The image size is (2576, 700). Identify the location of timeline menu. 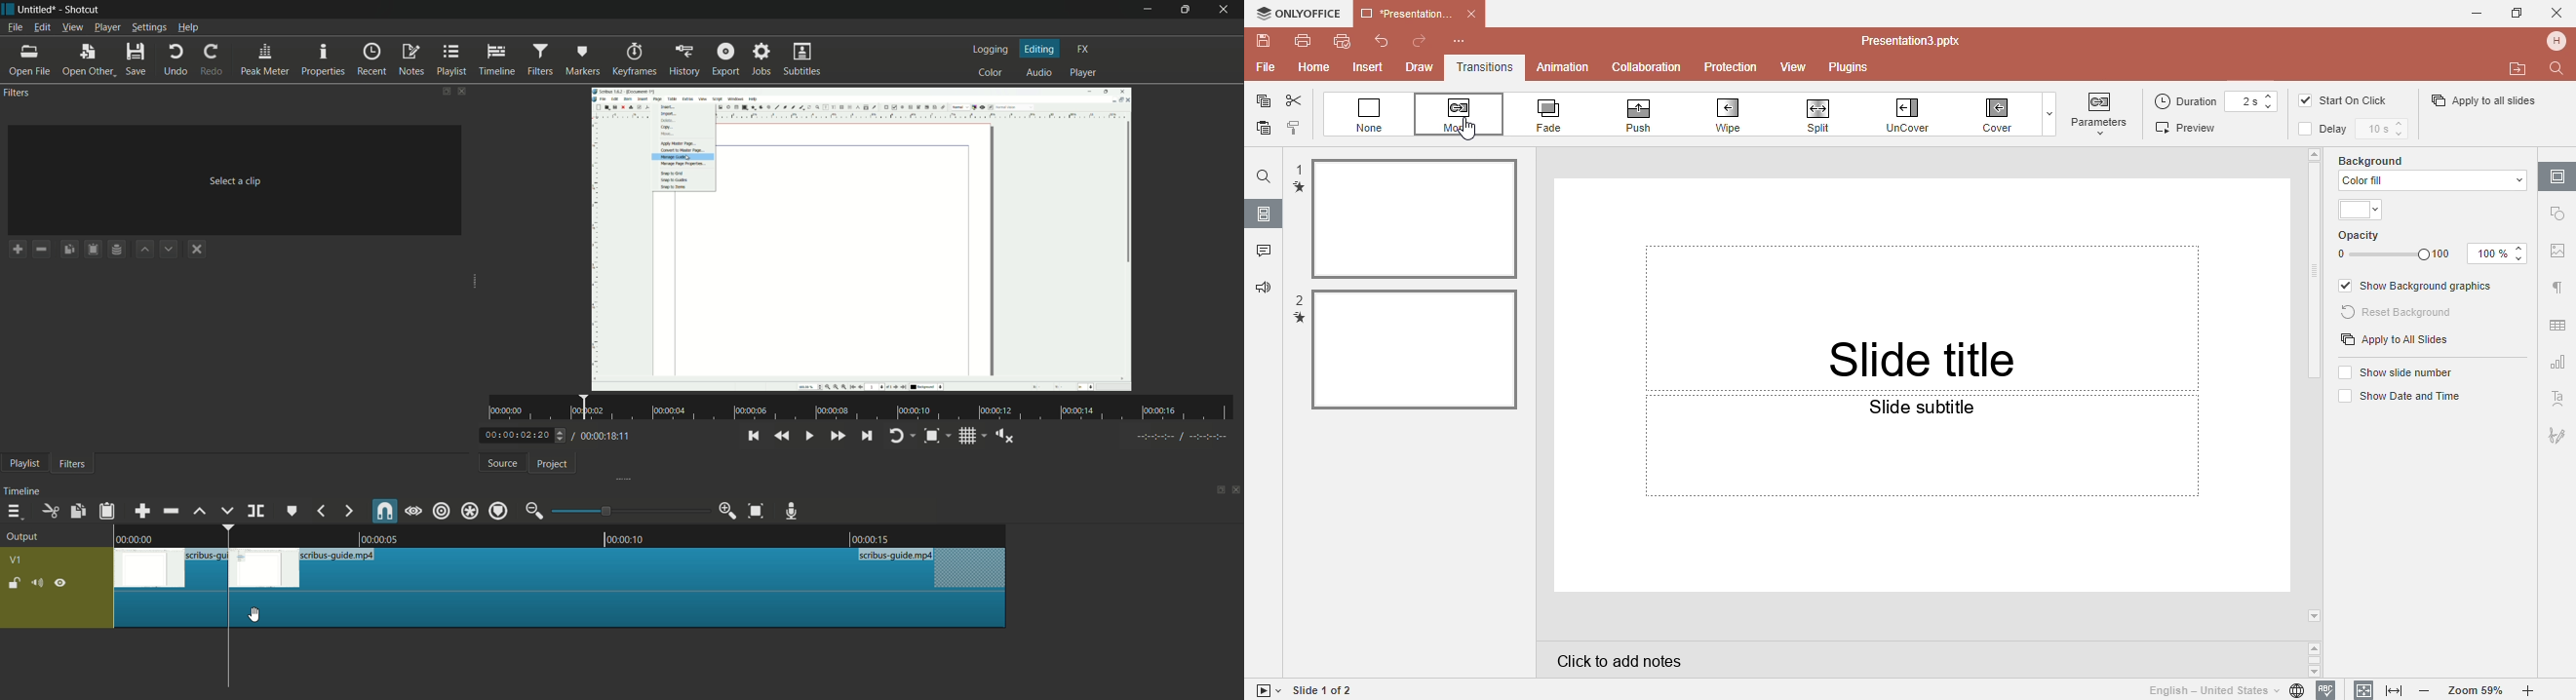
(13, 511).